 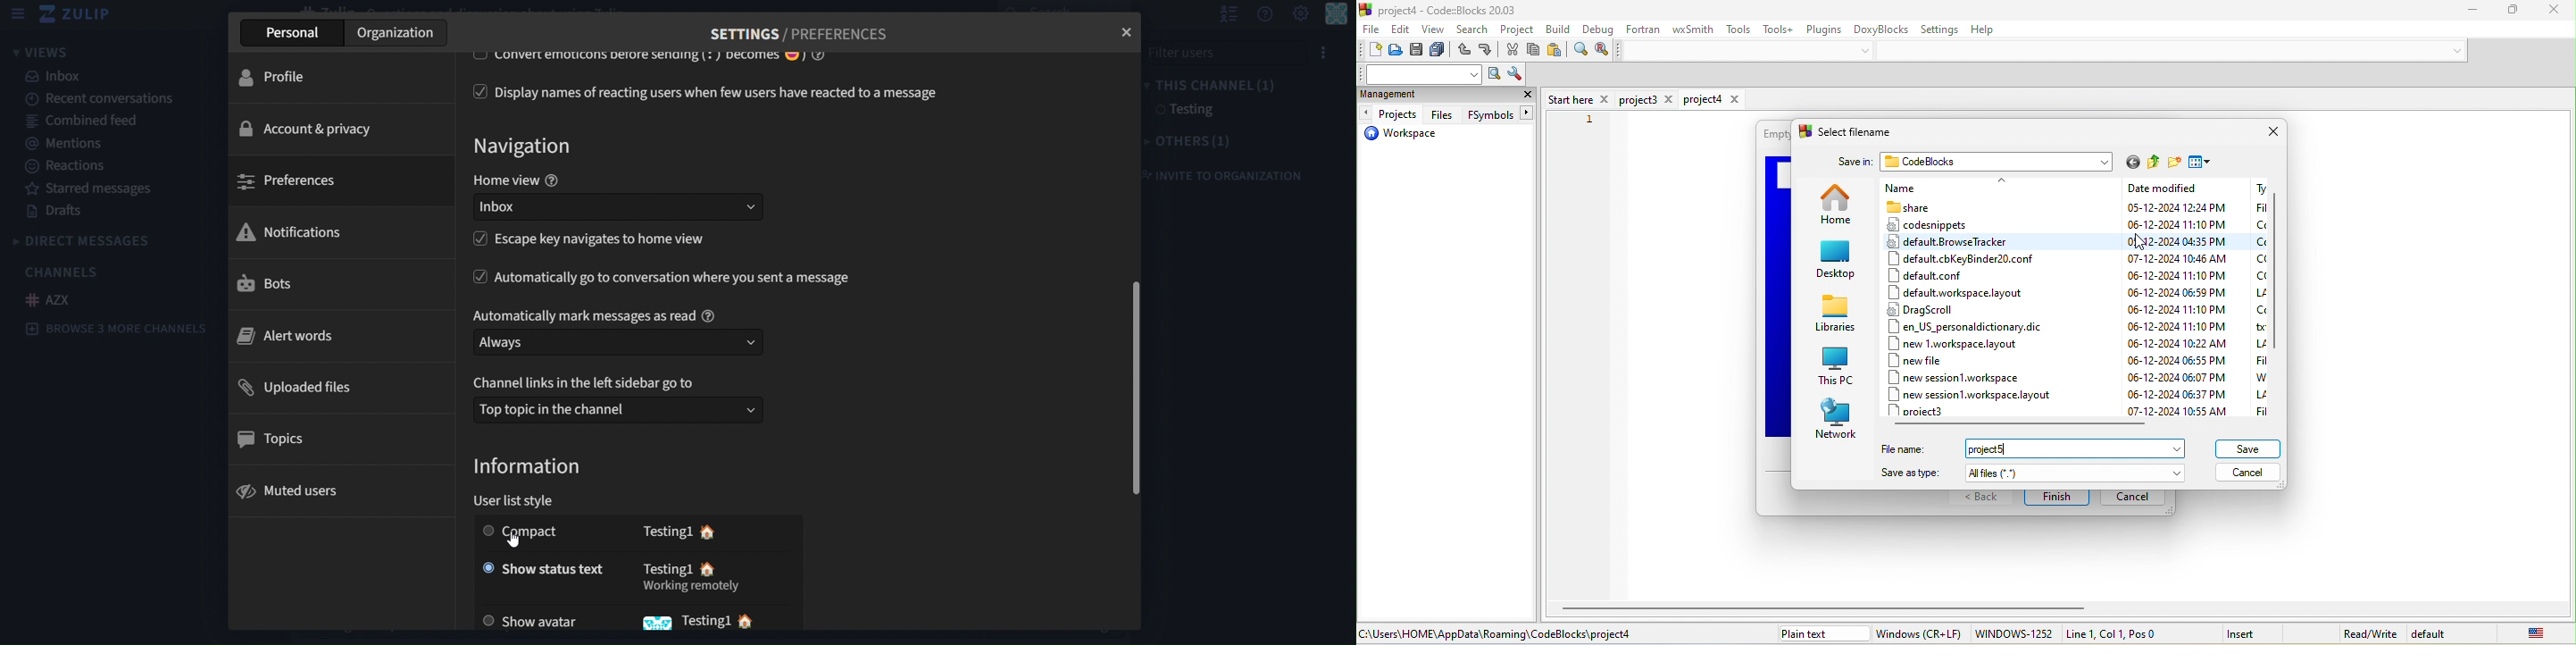 What do you see at coordinates (652, 625) in the screenshot?
I see `Icon` at bounding box center [652, 625].